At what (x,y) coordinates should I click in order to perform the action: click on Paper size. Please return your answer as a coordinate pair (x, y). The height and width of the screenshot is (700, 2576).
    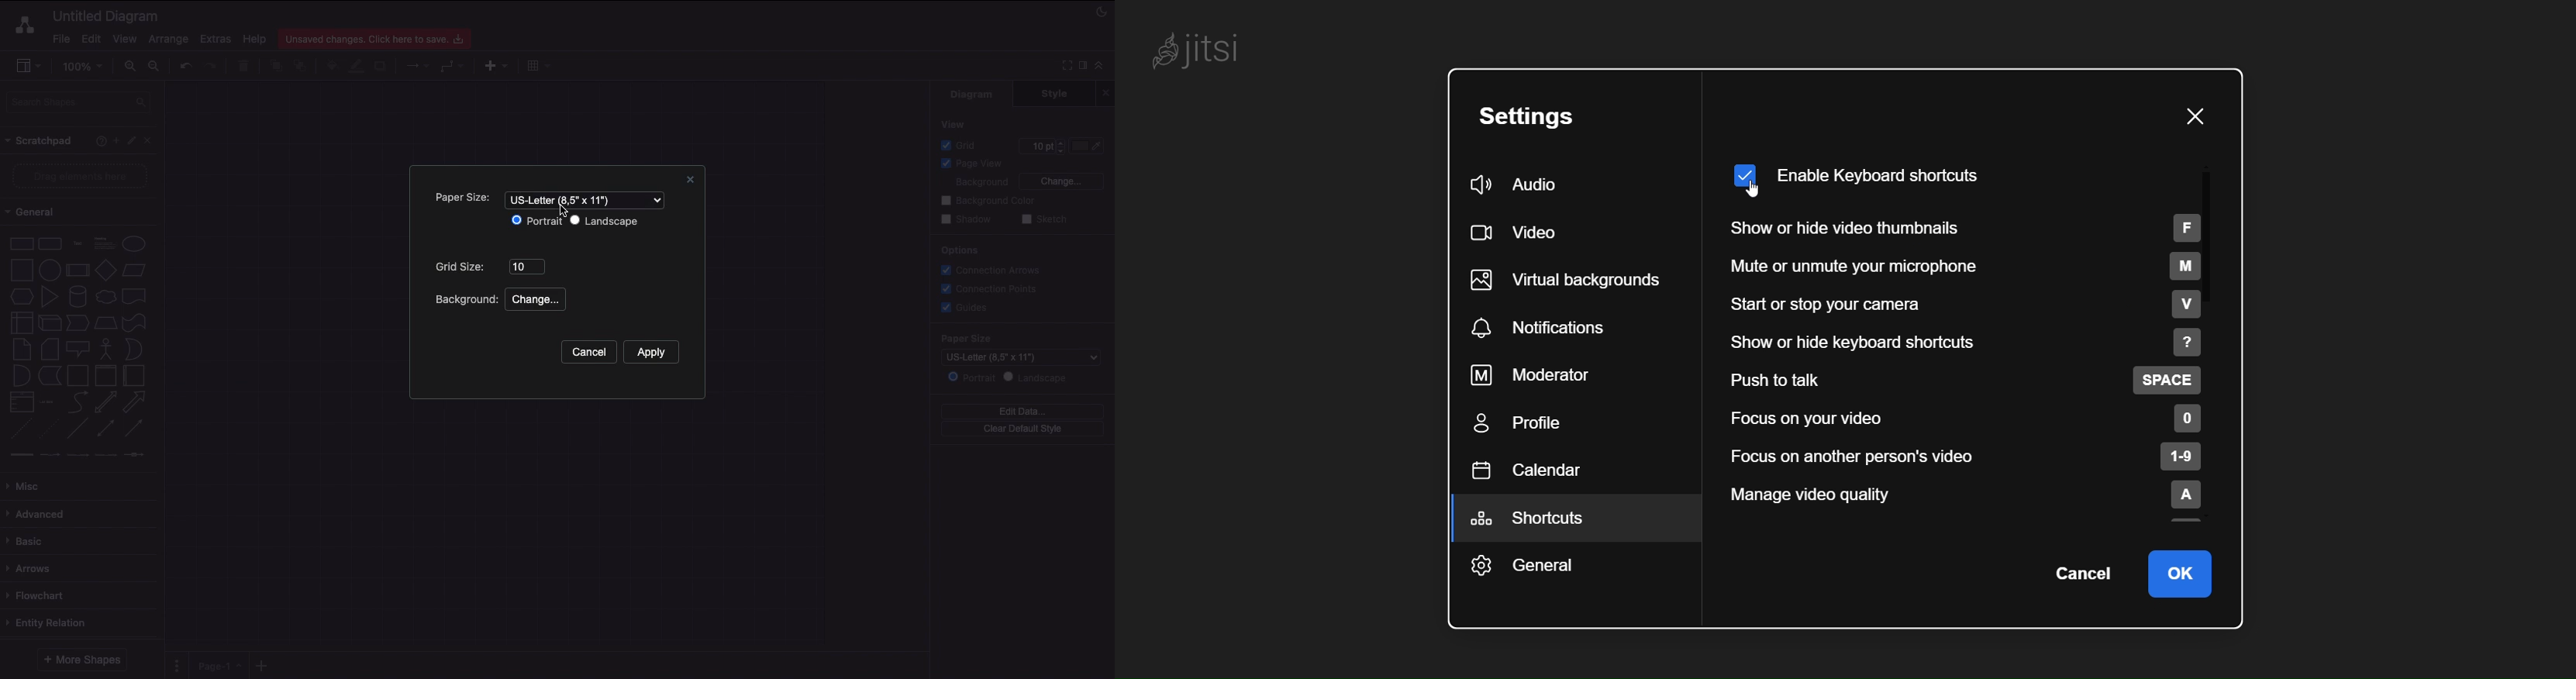
    Looking at the image, I should click on (461, 199).